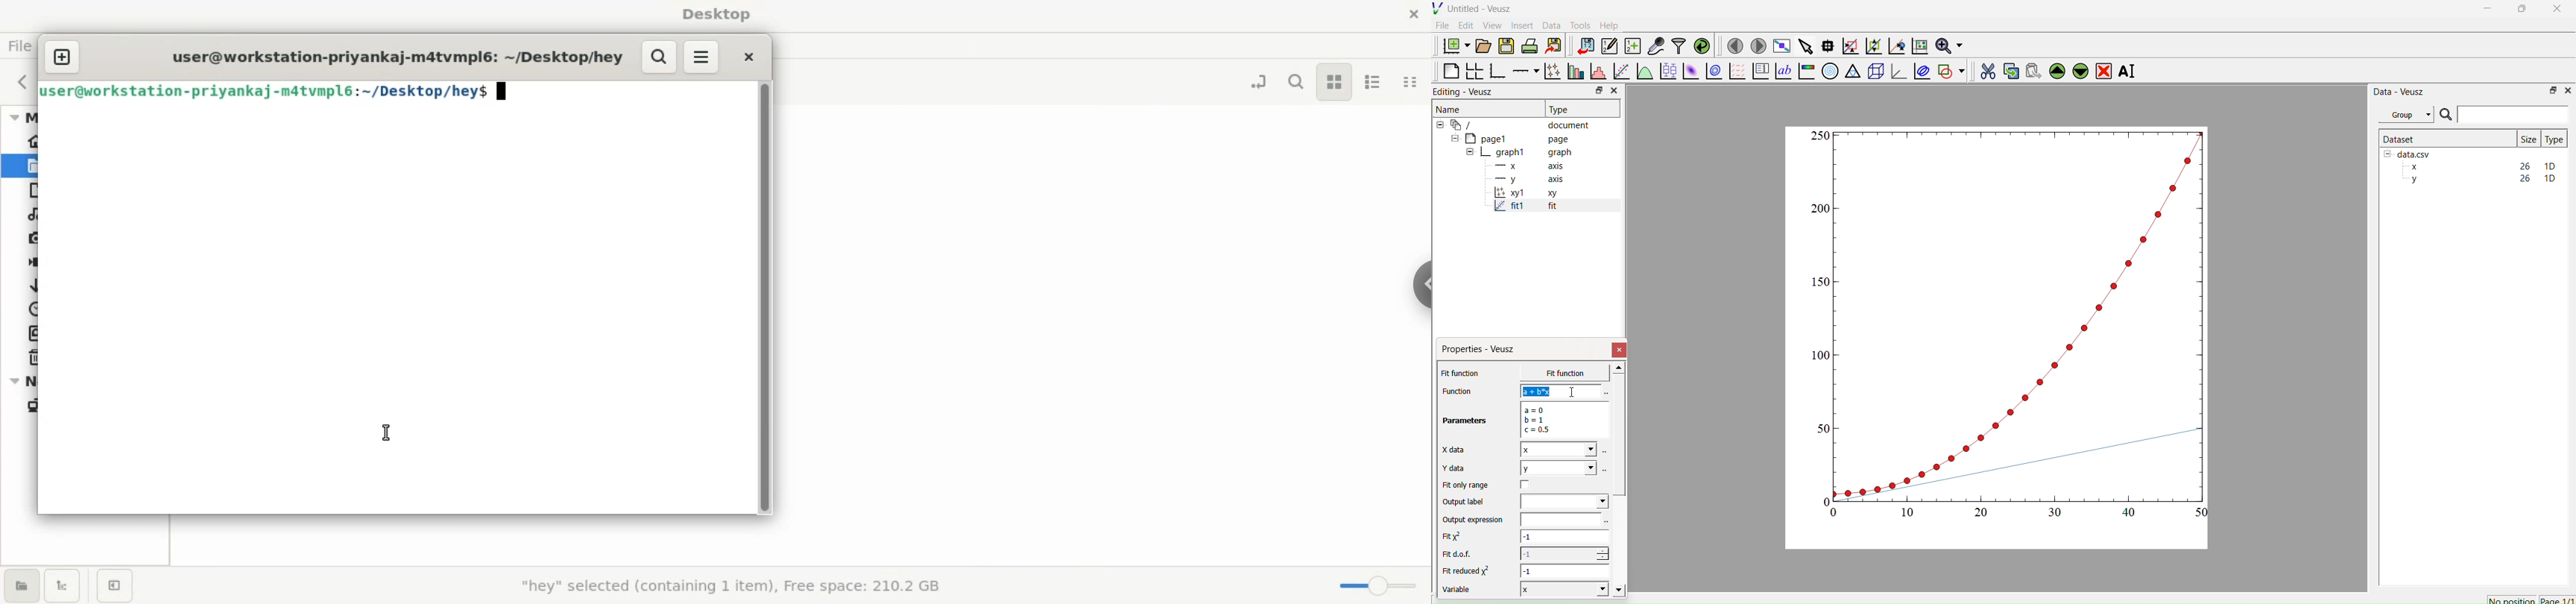 The height and width of the screenshot is (616, 2576). What do you see at coordinates (1467, 91) in the screenshot?
I see `Editing - Veusz` at bounding box center [1467, 91].